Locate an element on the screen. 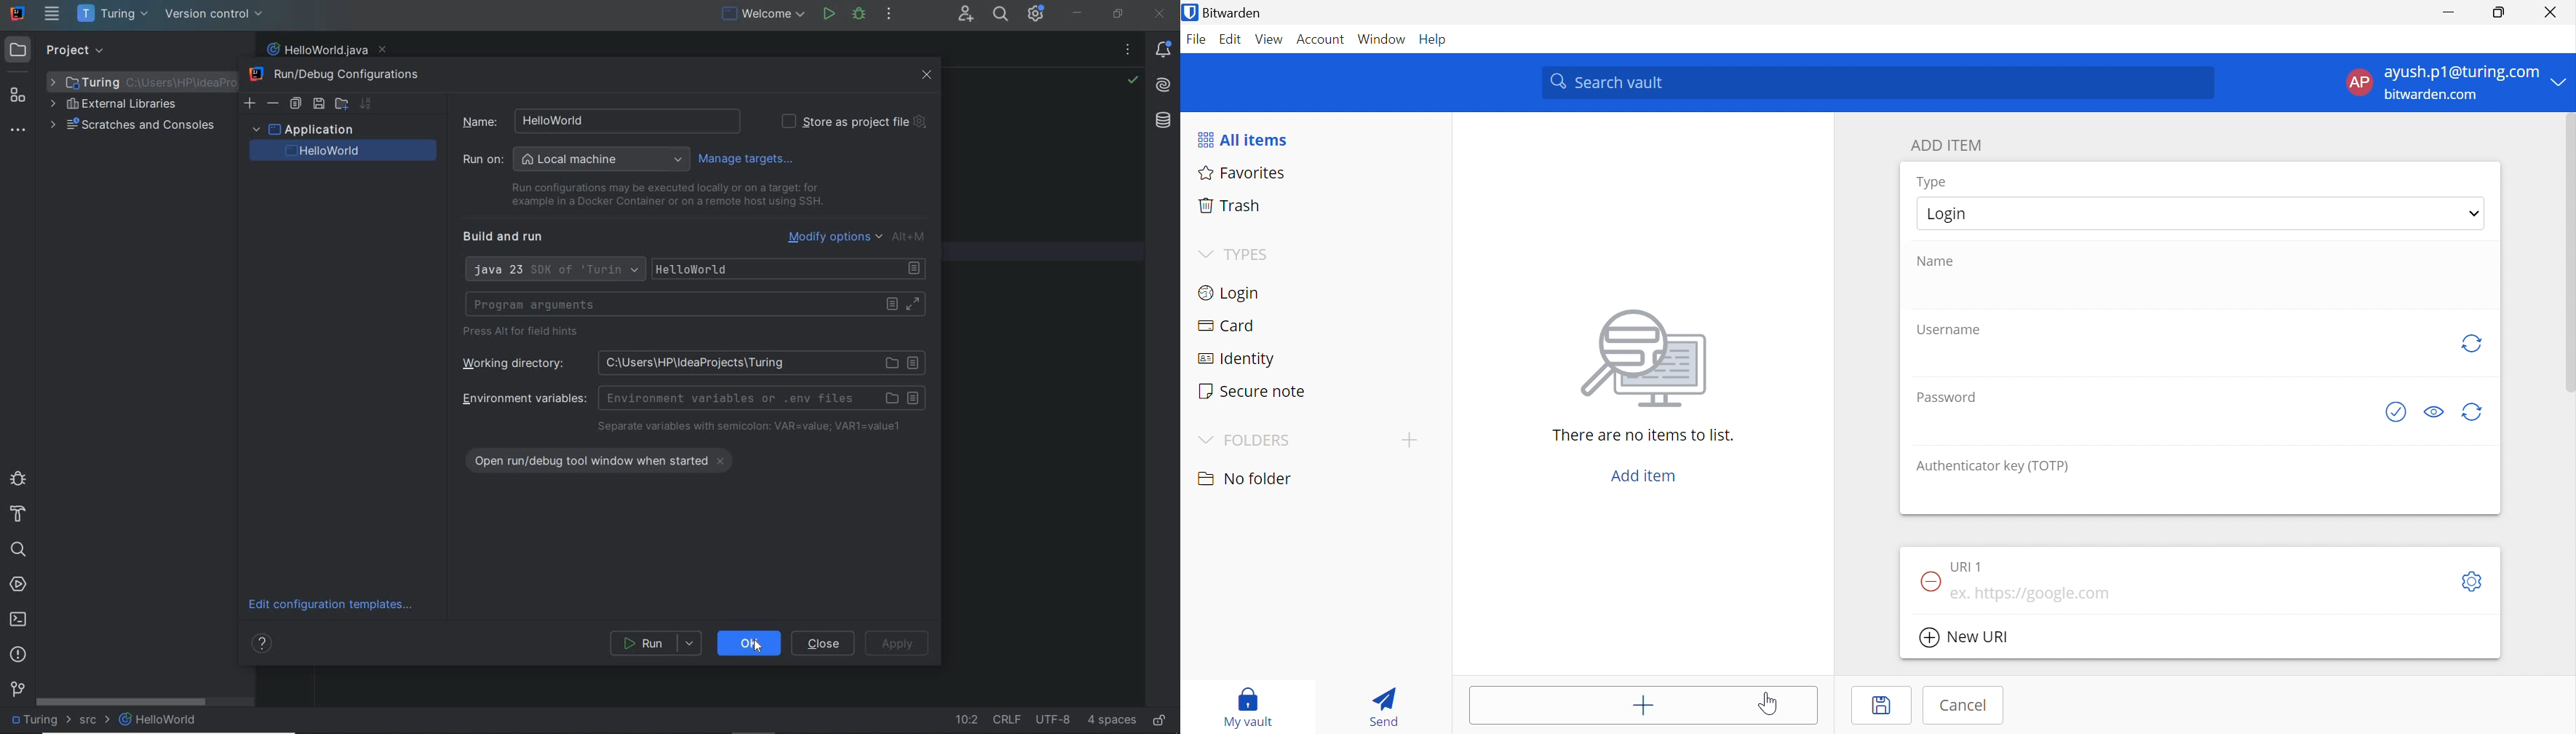 This screenshot has width=2576, height=756. Username is located at coordinates (1949, 329).